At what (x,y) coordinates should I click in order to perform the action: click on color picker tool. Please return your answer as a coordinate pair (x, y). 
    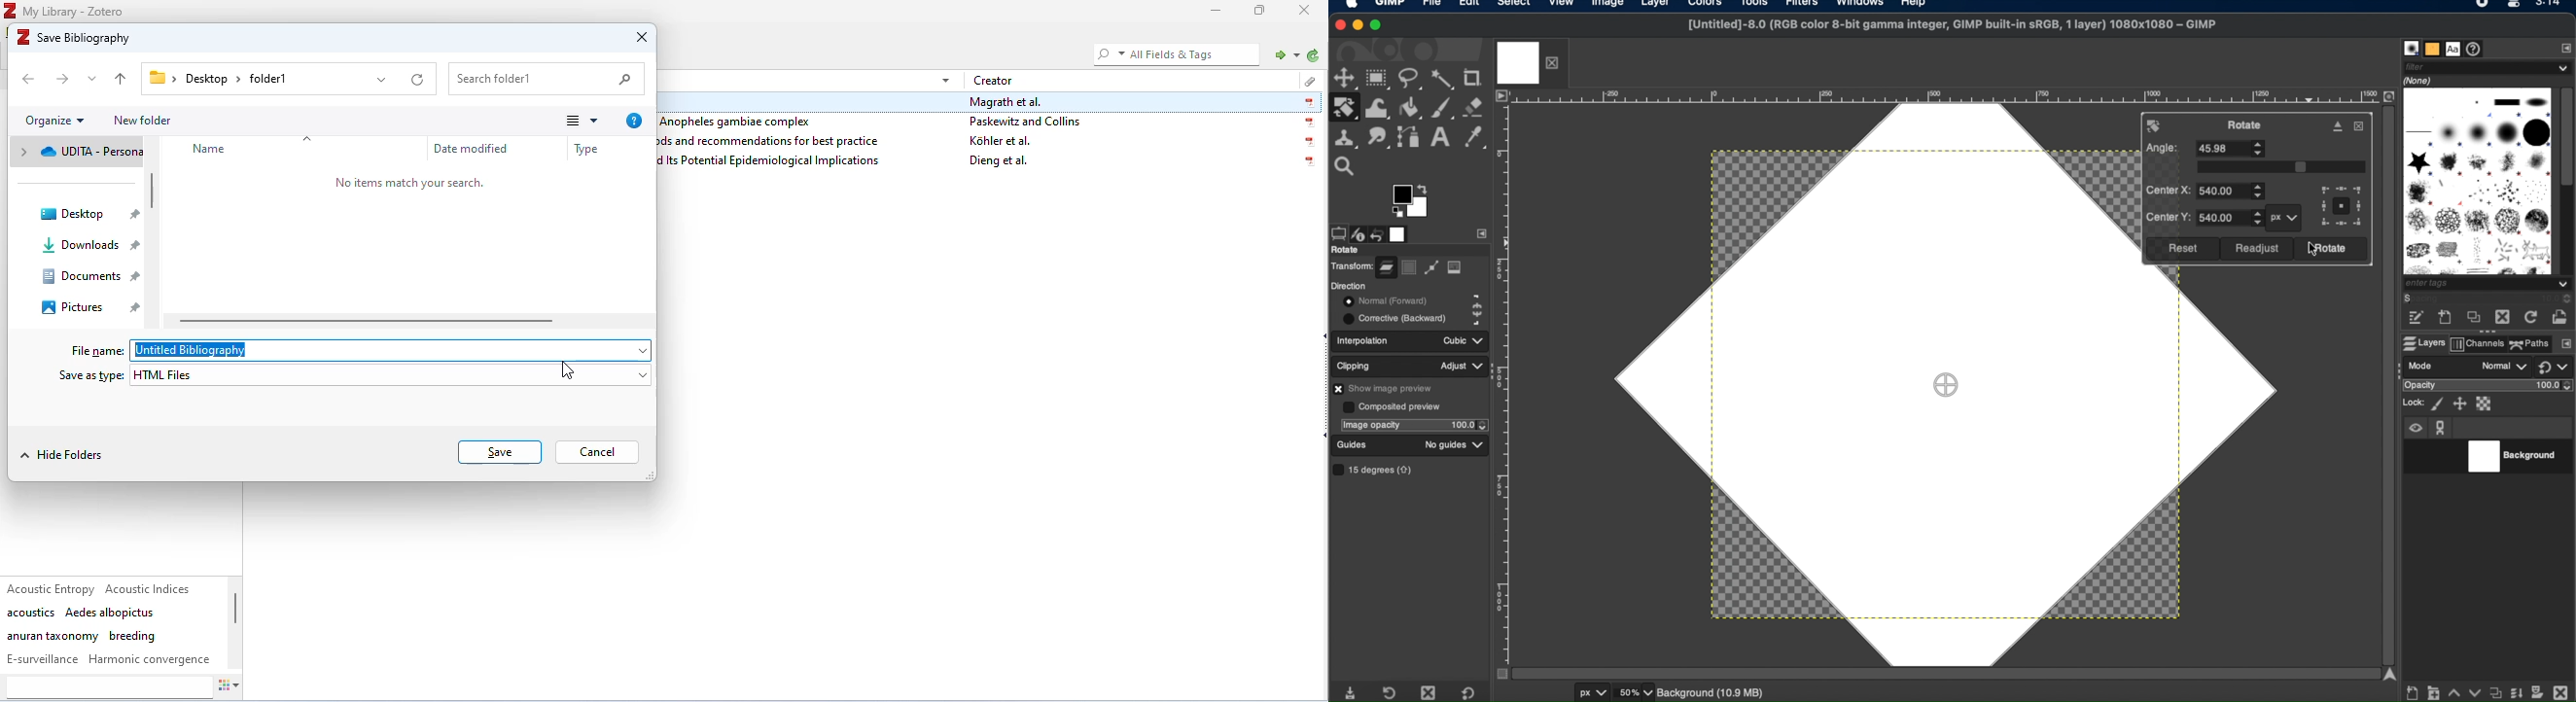
    Looking at the image, I should click on (1475, 138).